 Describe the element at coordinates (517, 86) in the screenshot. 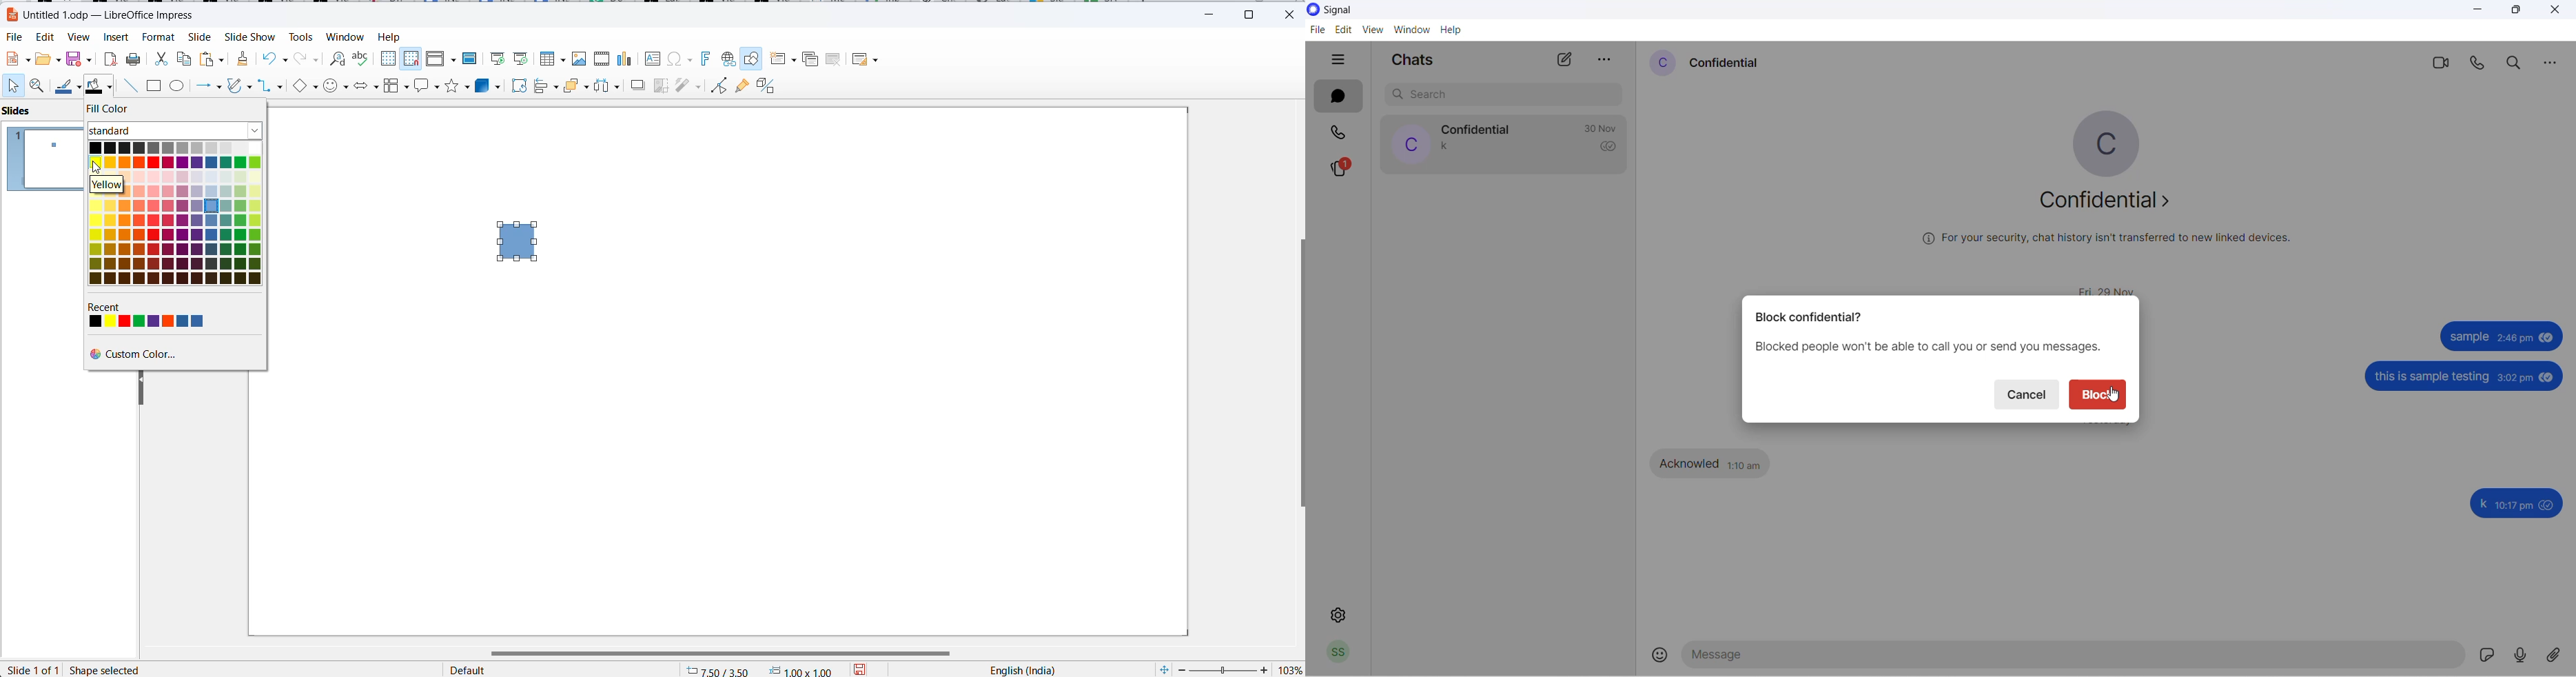

I see `rotate` at that location.